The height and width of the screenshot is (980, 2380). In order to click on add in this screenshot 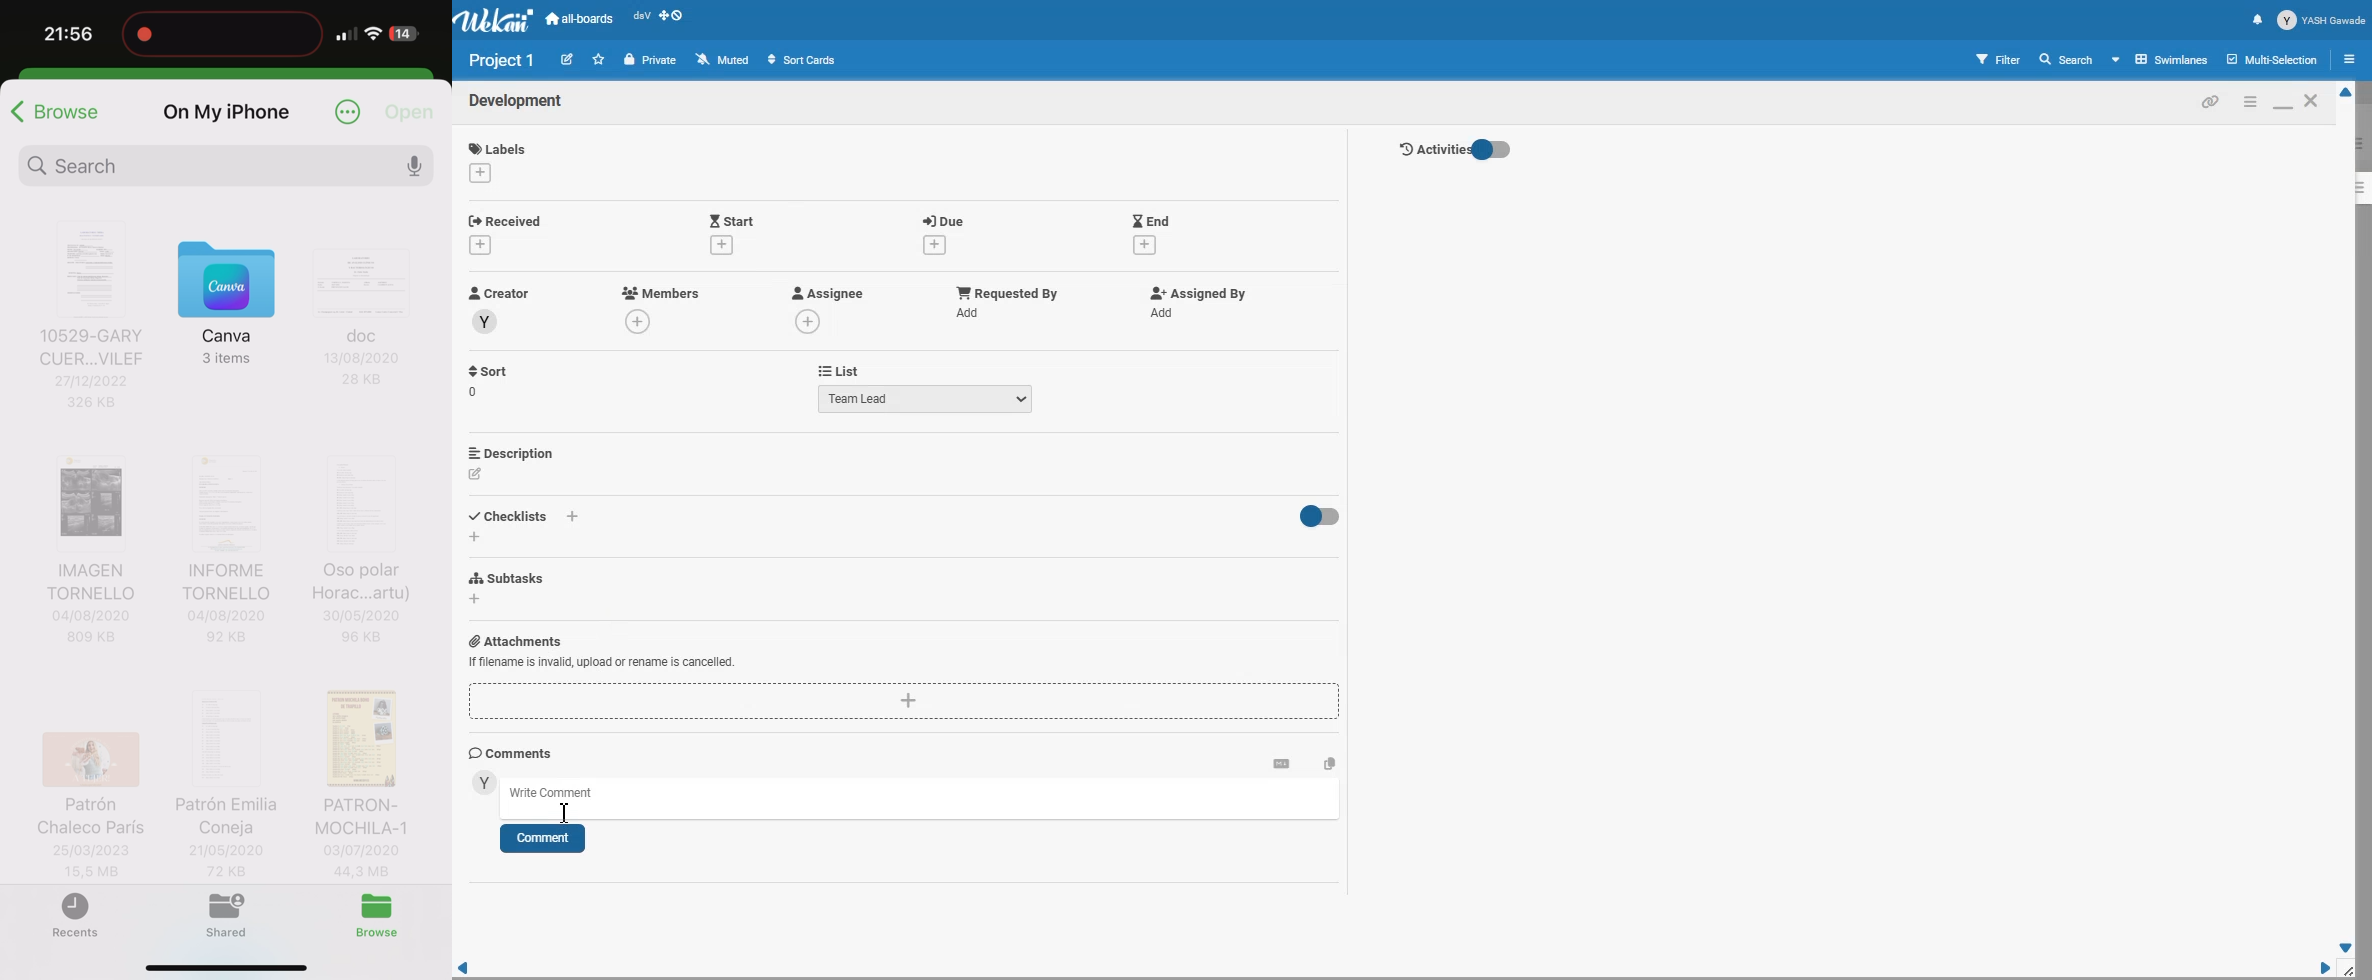, I will do `click(575, 517)`.